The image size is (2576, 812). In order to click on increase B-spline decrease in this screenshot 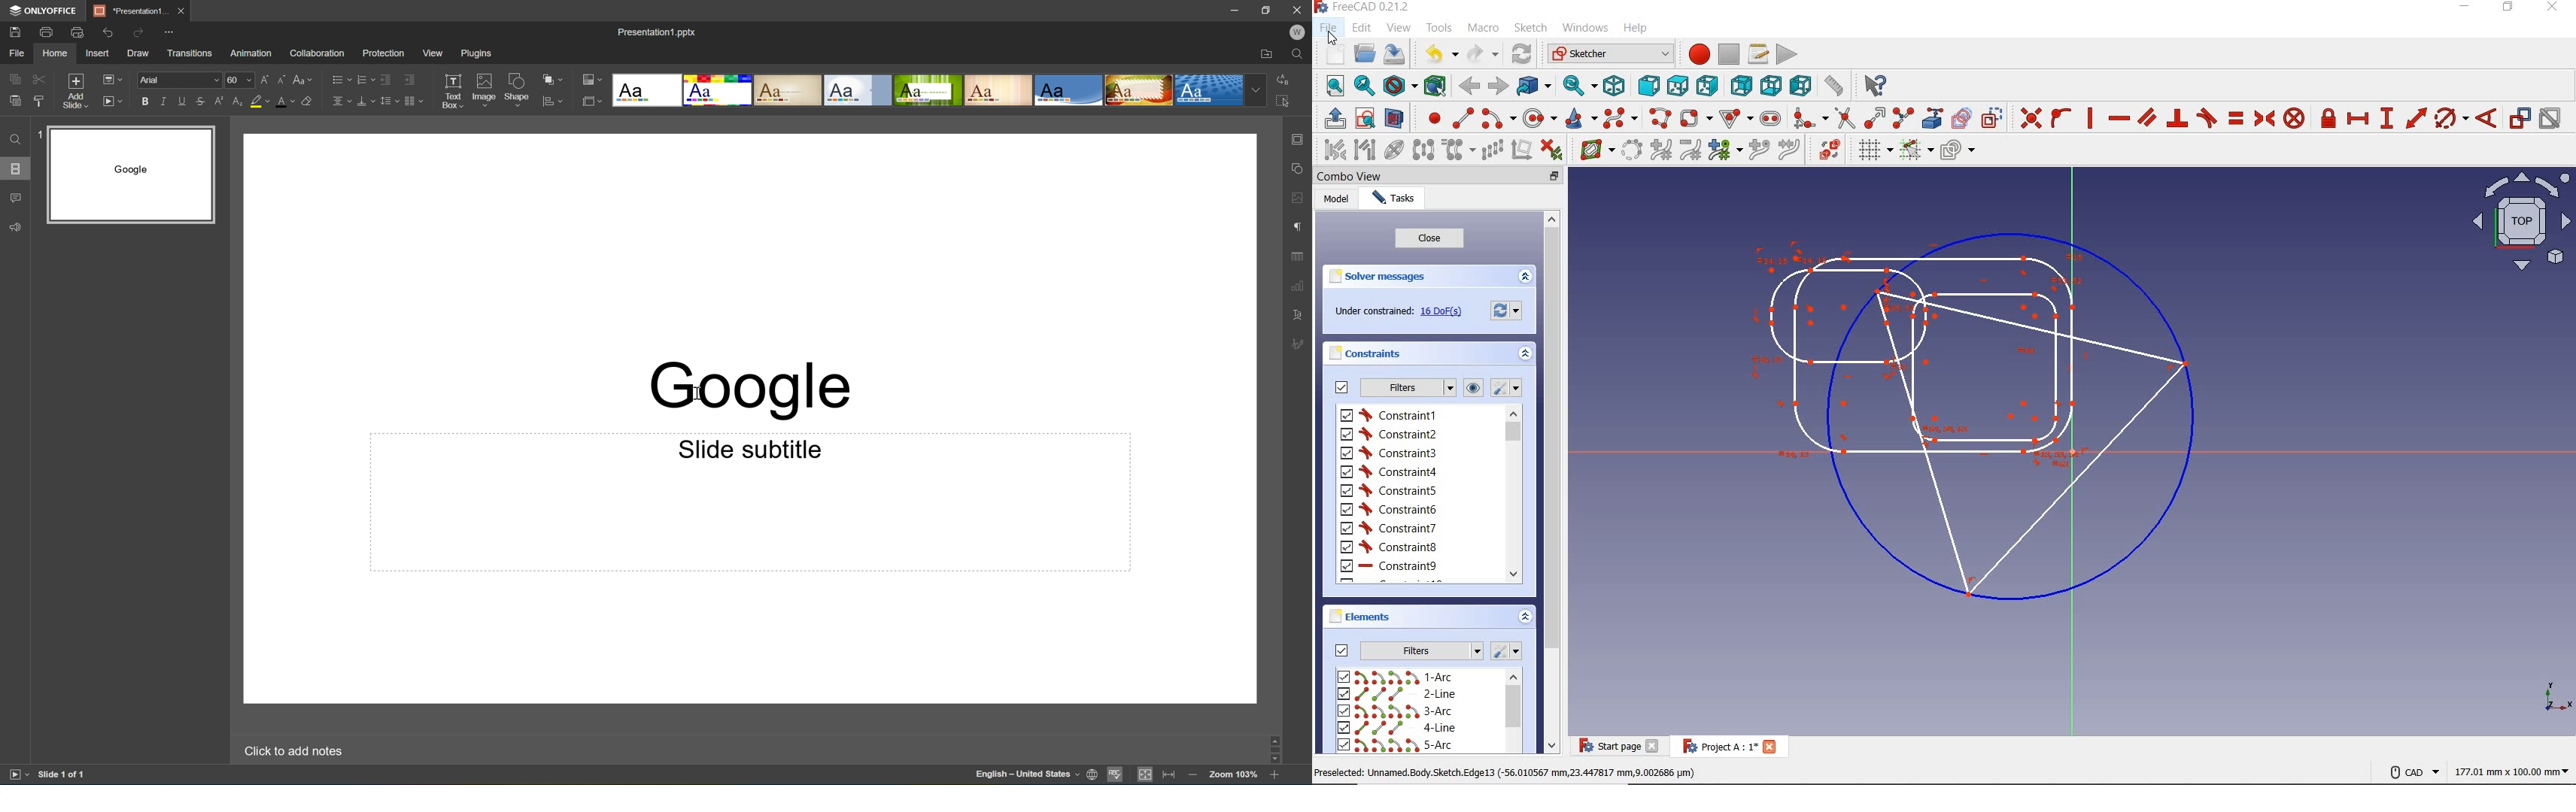, I will do `click(1661, 150)`.